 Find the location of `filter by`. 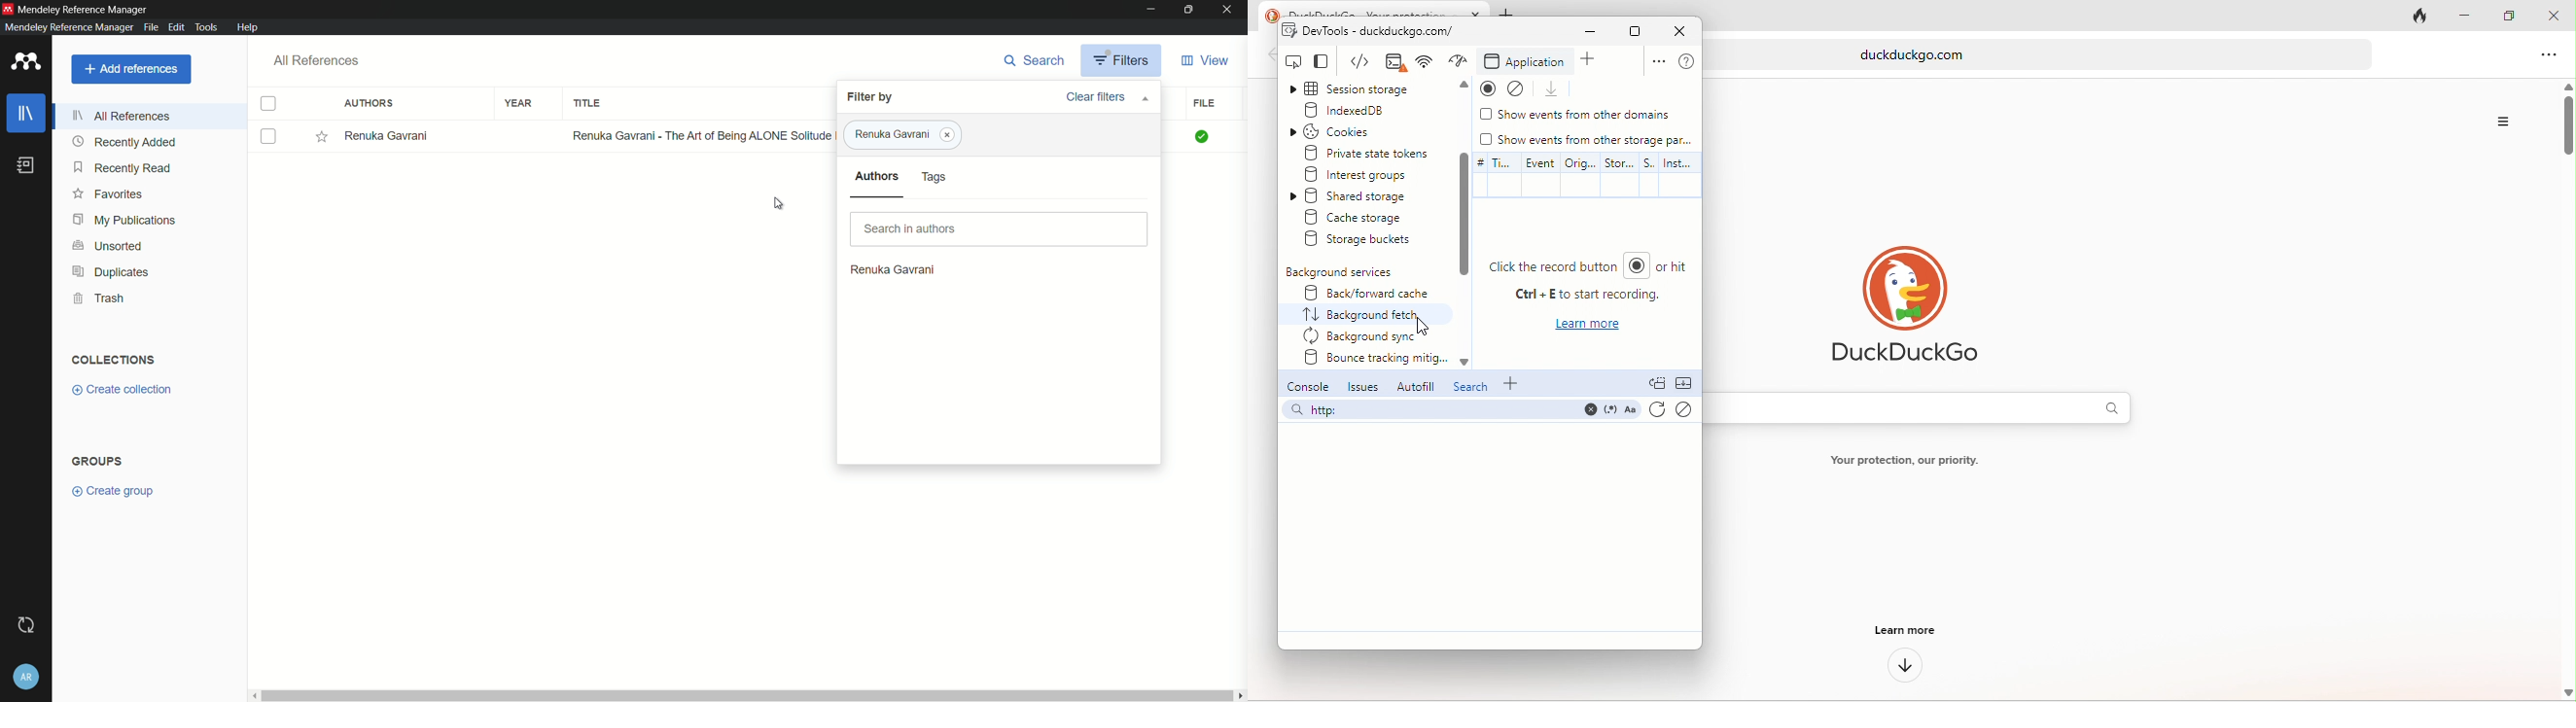

filter by is located at coordinates (869, 97).